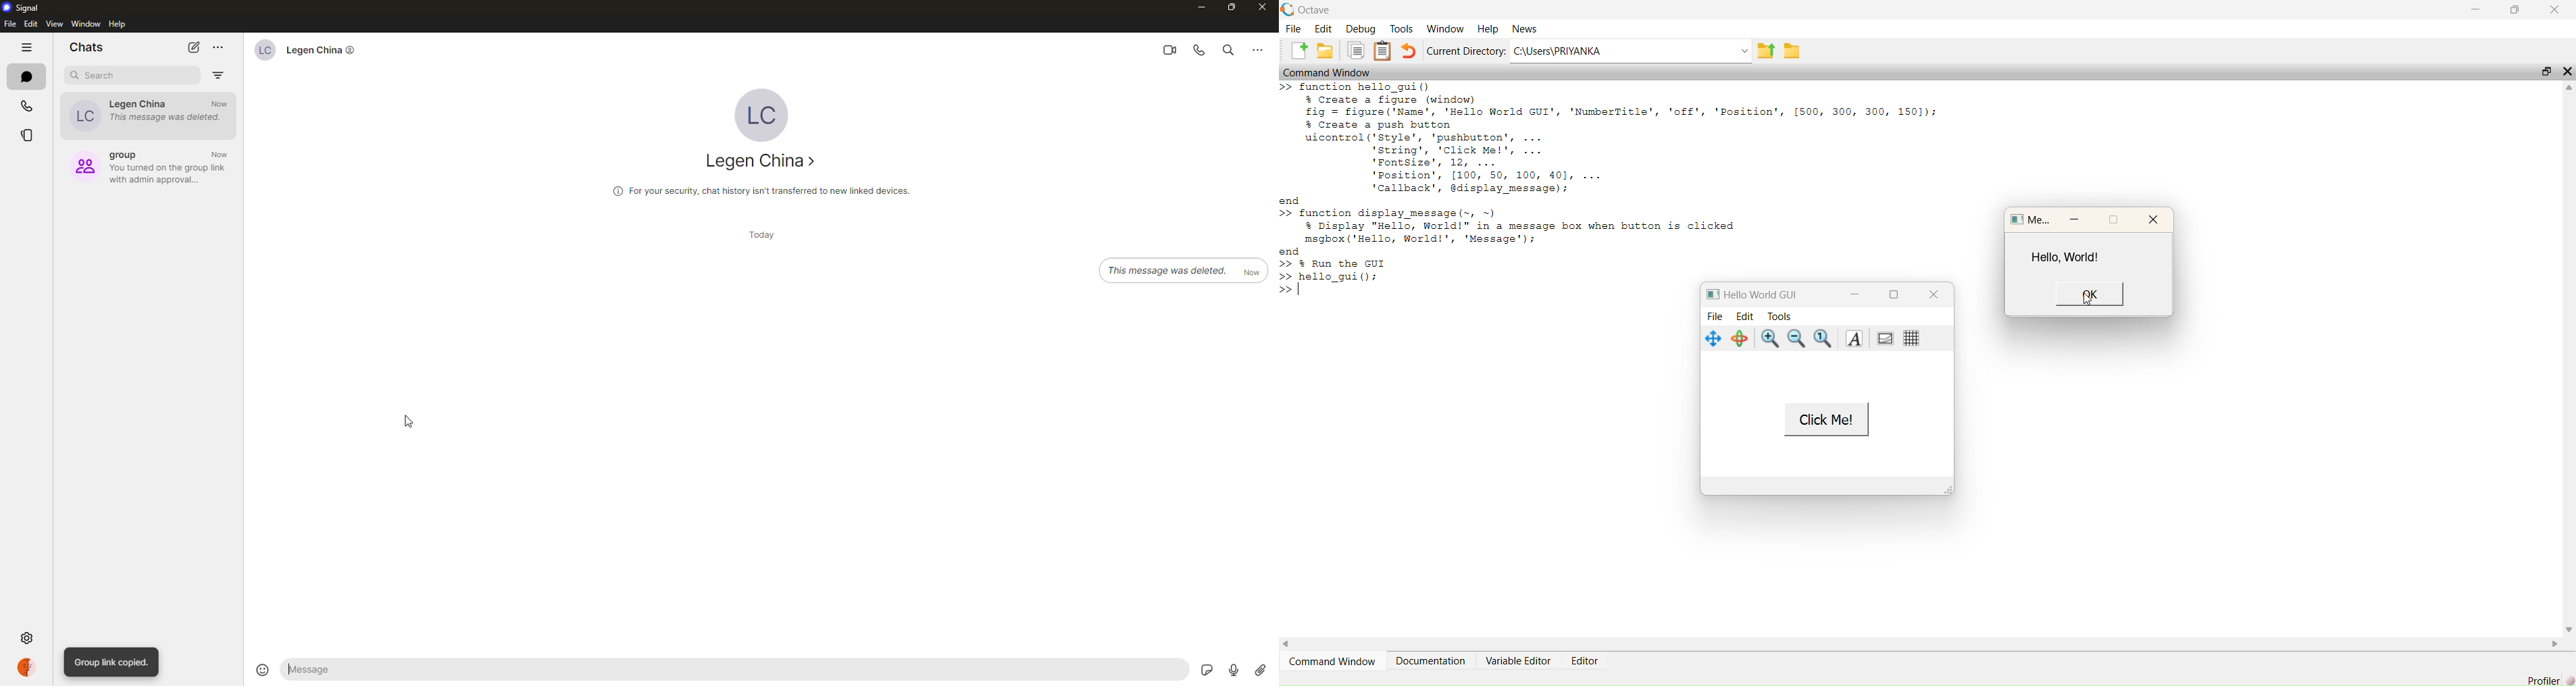  What do you see at coordinates (1784, 315) in the screenshot?
I see `Tools` at bounding box center [1784, 315].